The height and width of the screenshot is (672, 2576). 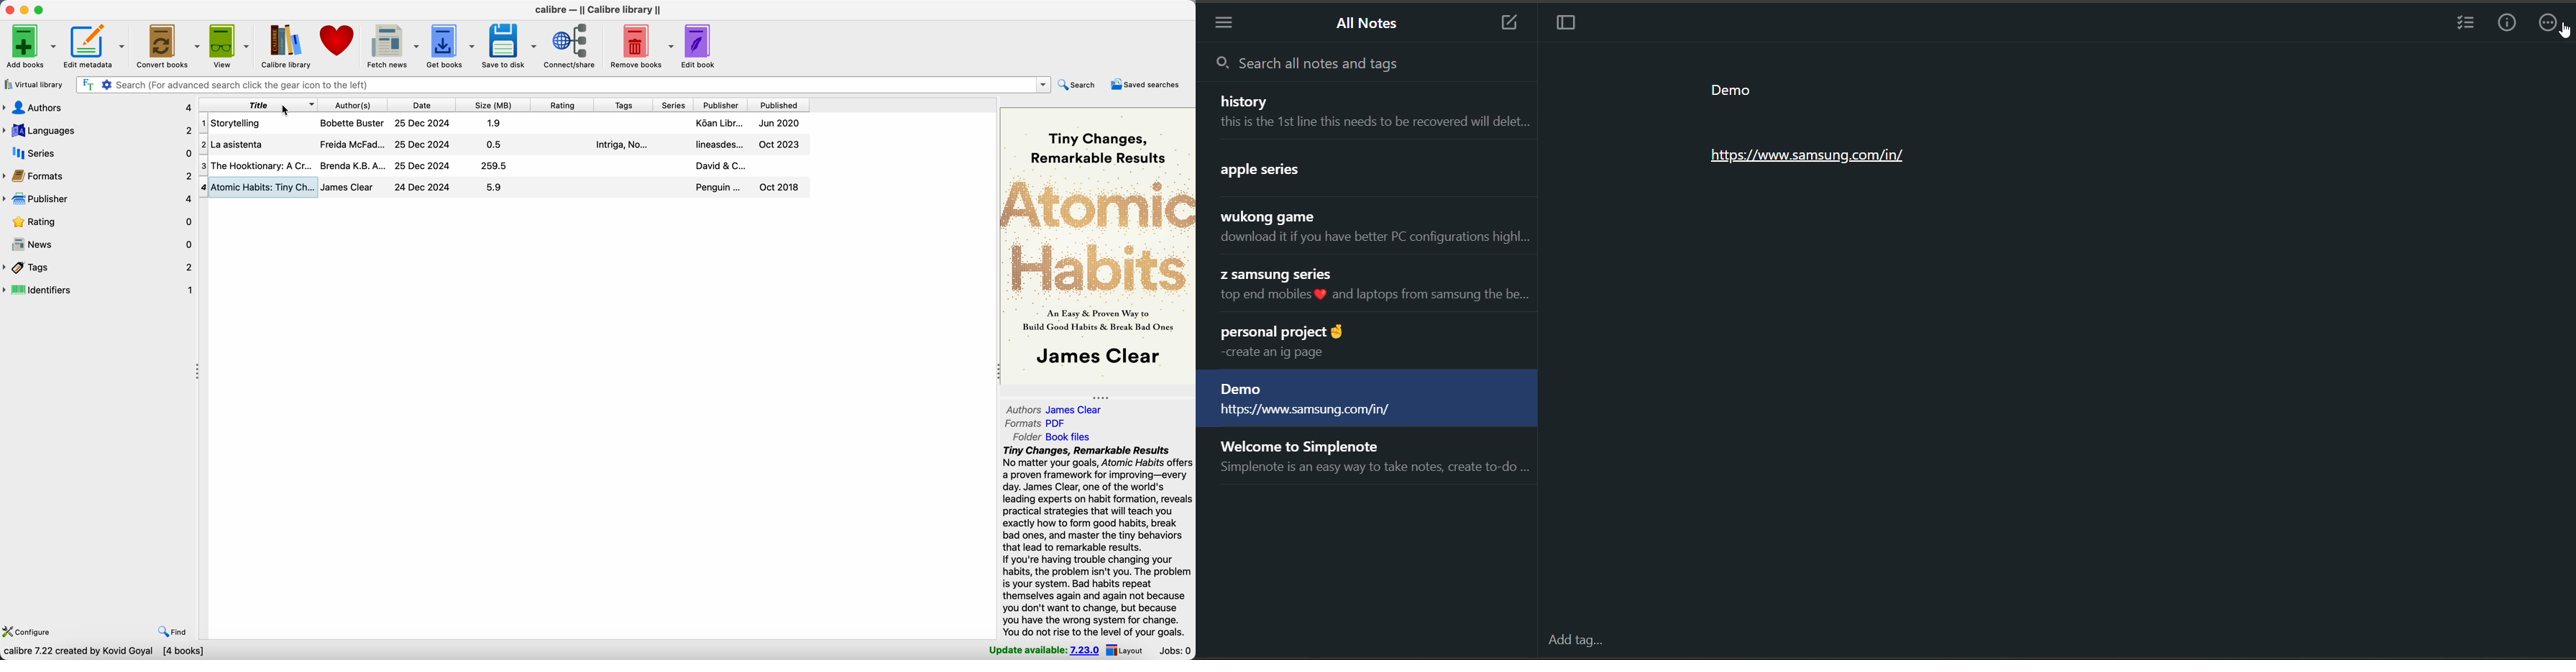 I want to click on add tag, so click(x=1575, y=641).